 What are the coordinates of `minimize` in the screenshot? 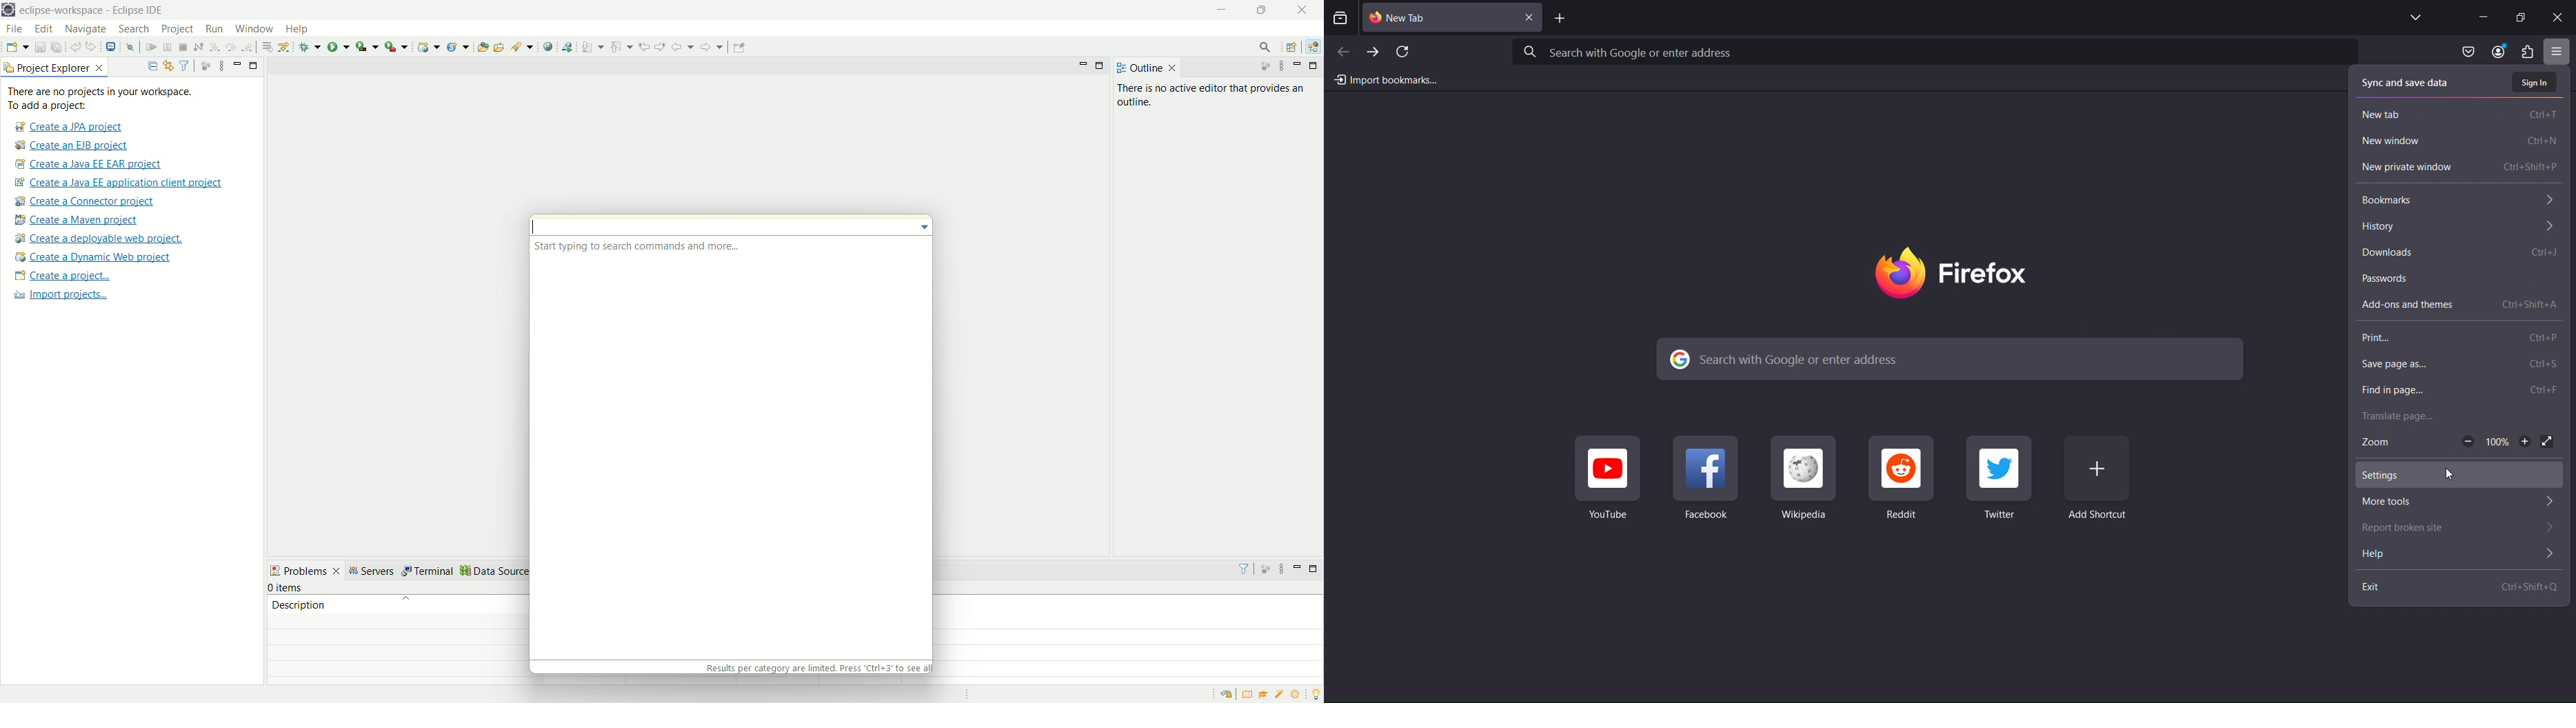 It's located at (1296, 569).